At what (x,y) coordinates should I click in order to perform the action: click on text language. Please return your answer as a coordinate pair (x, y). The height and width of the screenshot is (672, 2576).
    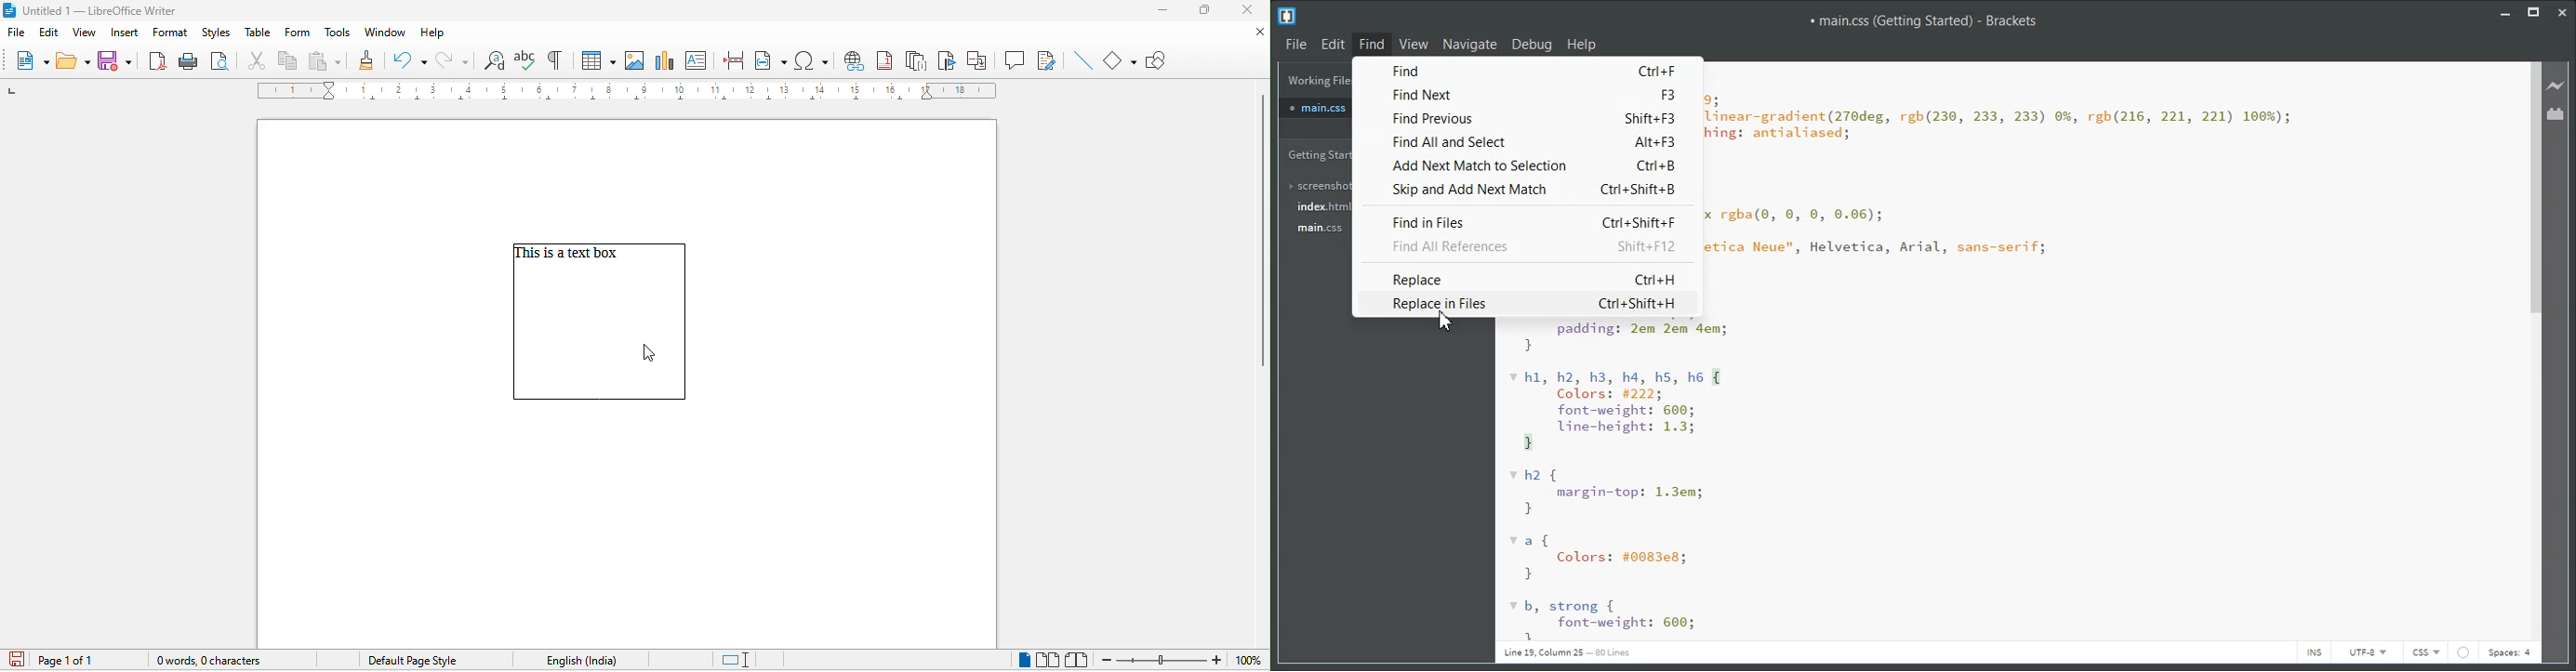
    Looking at the image, I should click on (578, 660).